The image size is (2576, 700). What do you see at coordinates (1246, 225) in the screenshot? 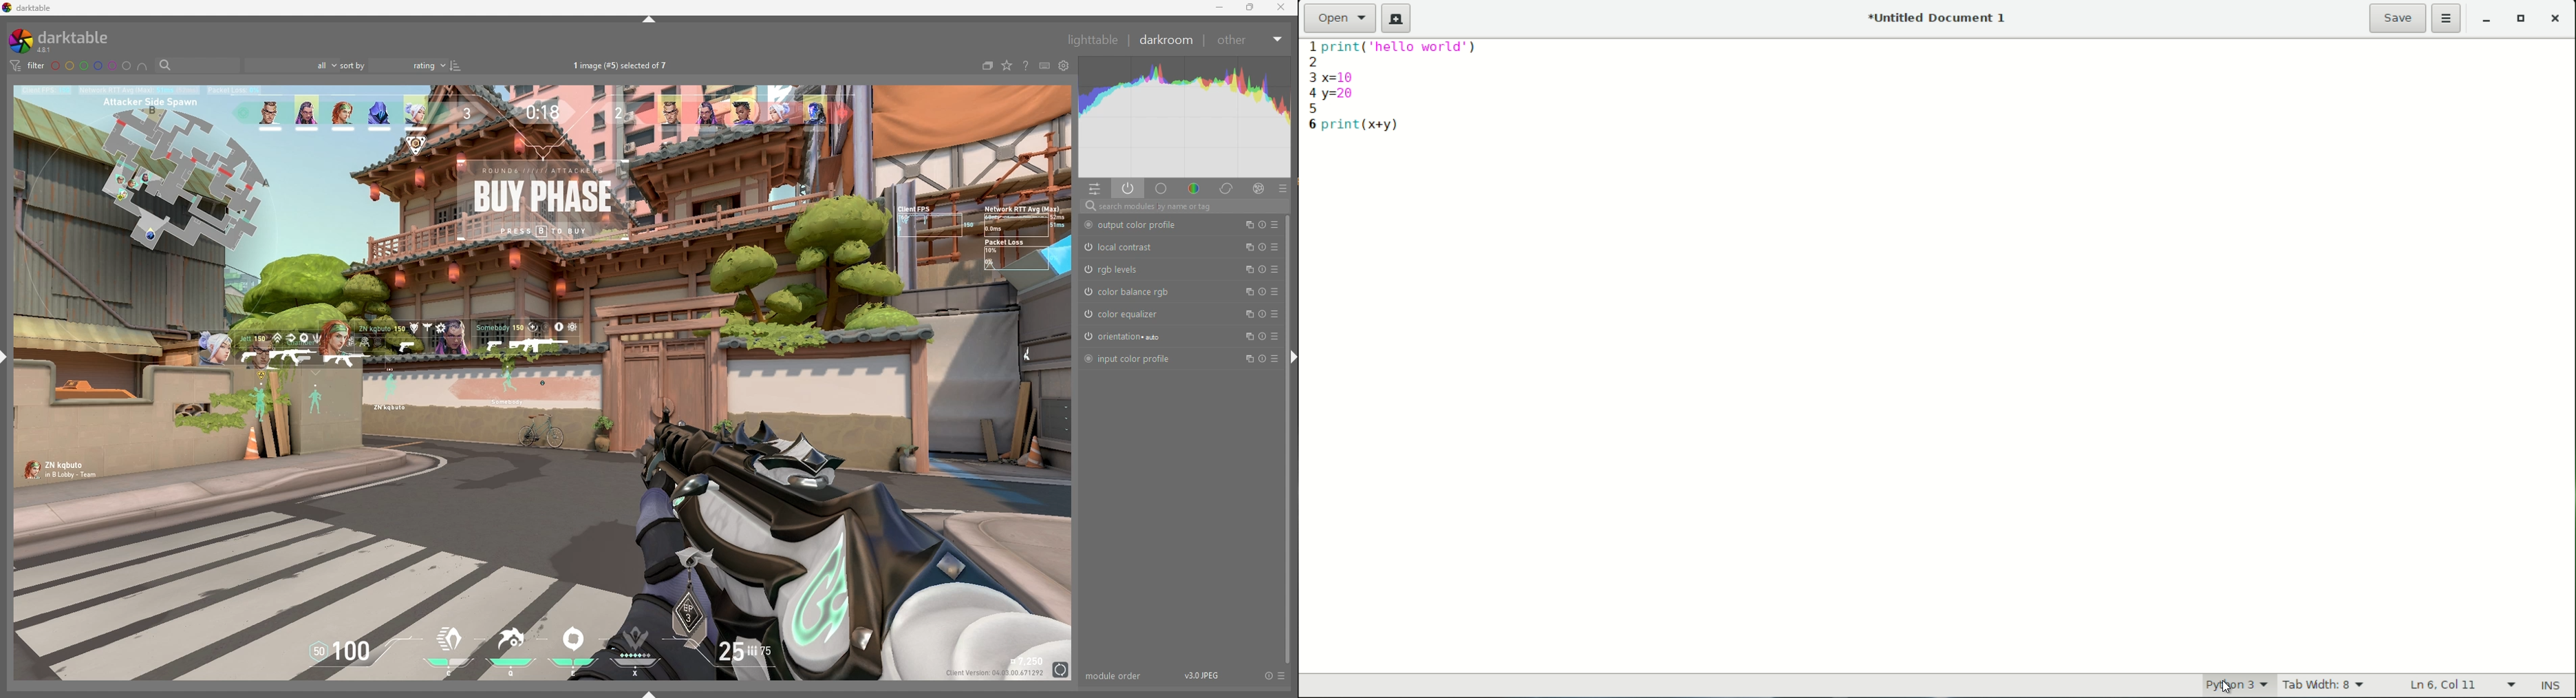
I see `multiple instances action` at bounding box center [1246, 225].